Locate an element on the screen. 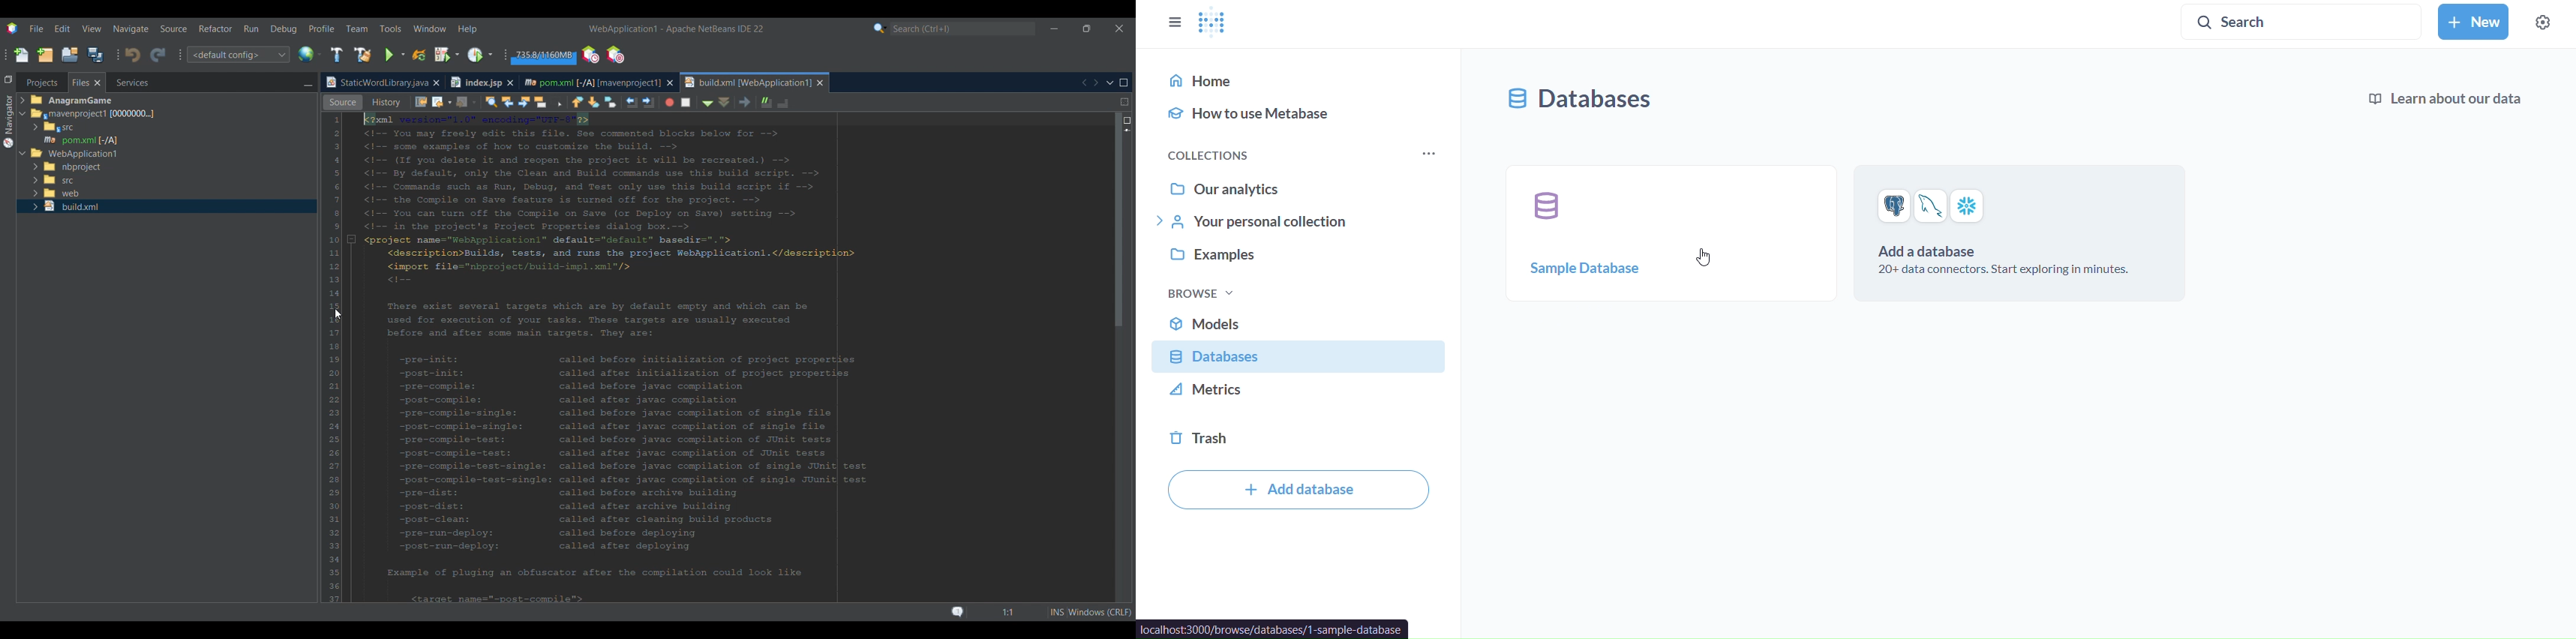  trash is located at coordinates (1301, 438).